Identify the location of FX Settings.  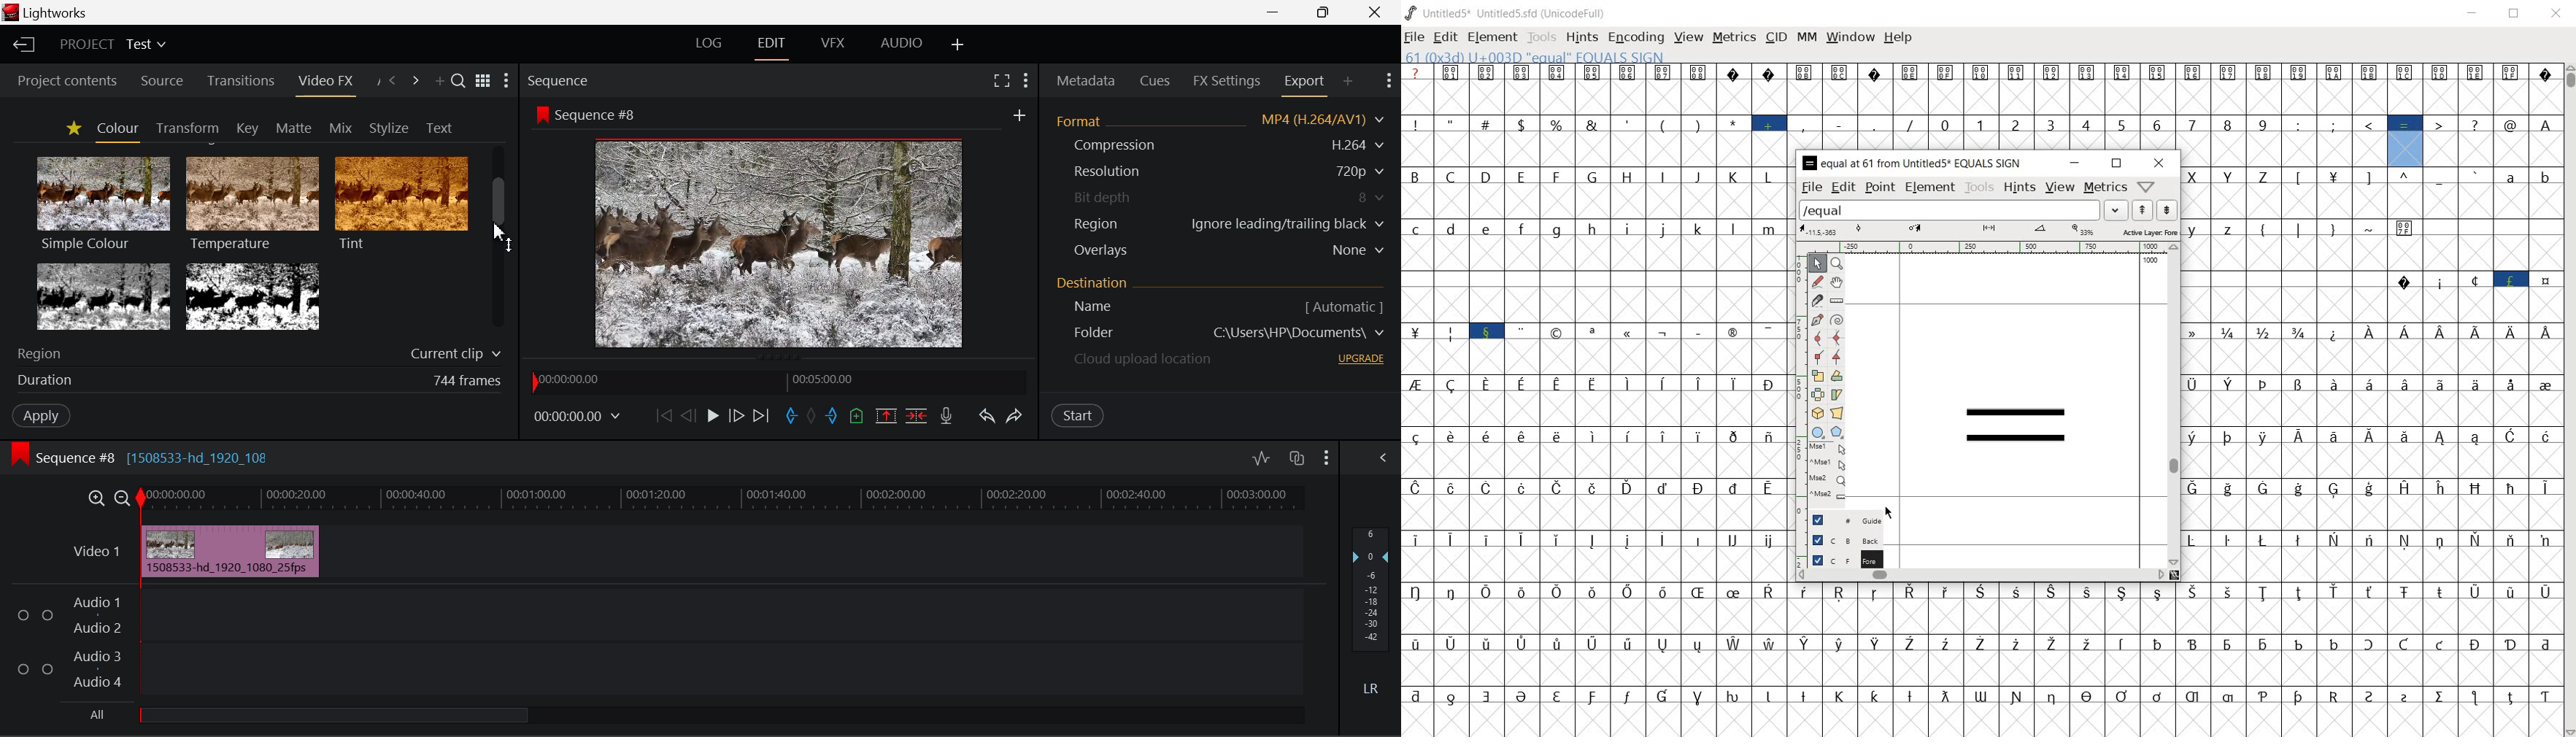
(1227, 80).